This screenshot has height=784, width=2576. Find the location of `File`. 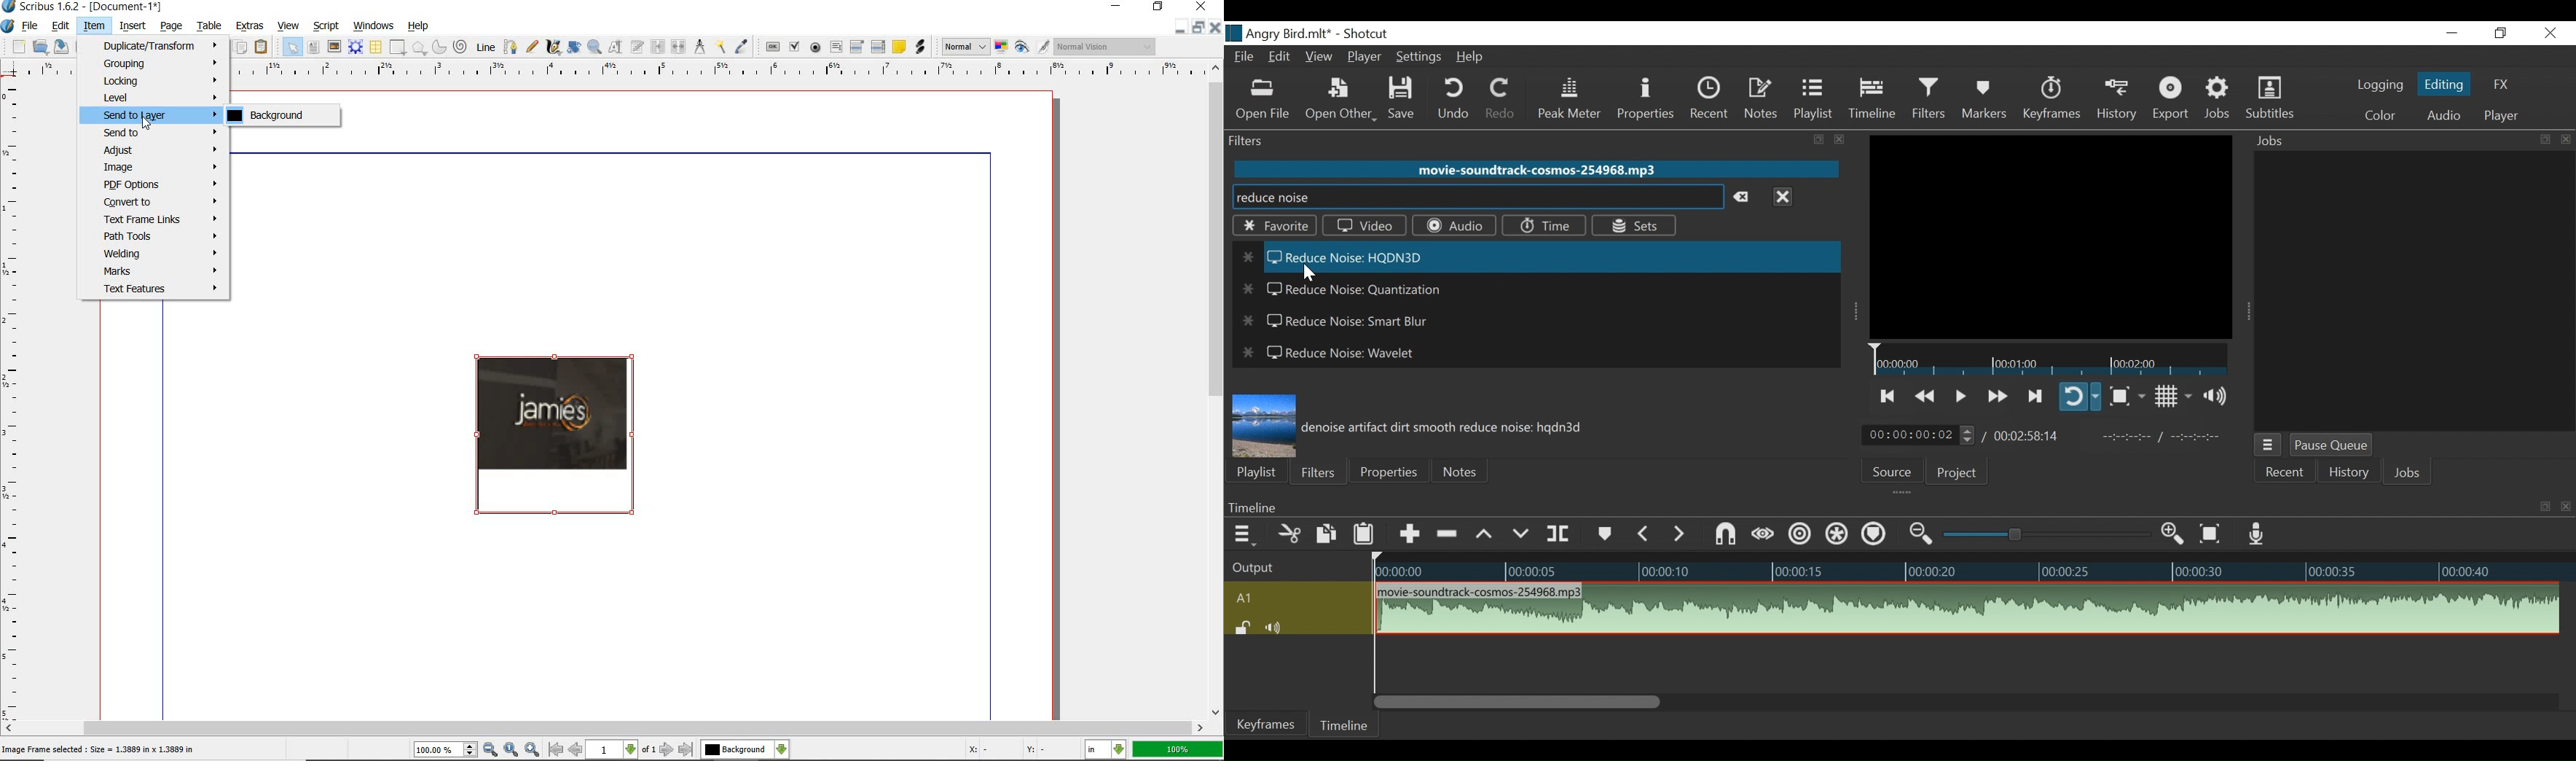

File is located at coordinates (1246, 58).